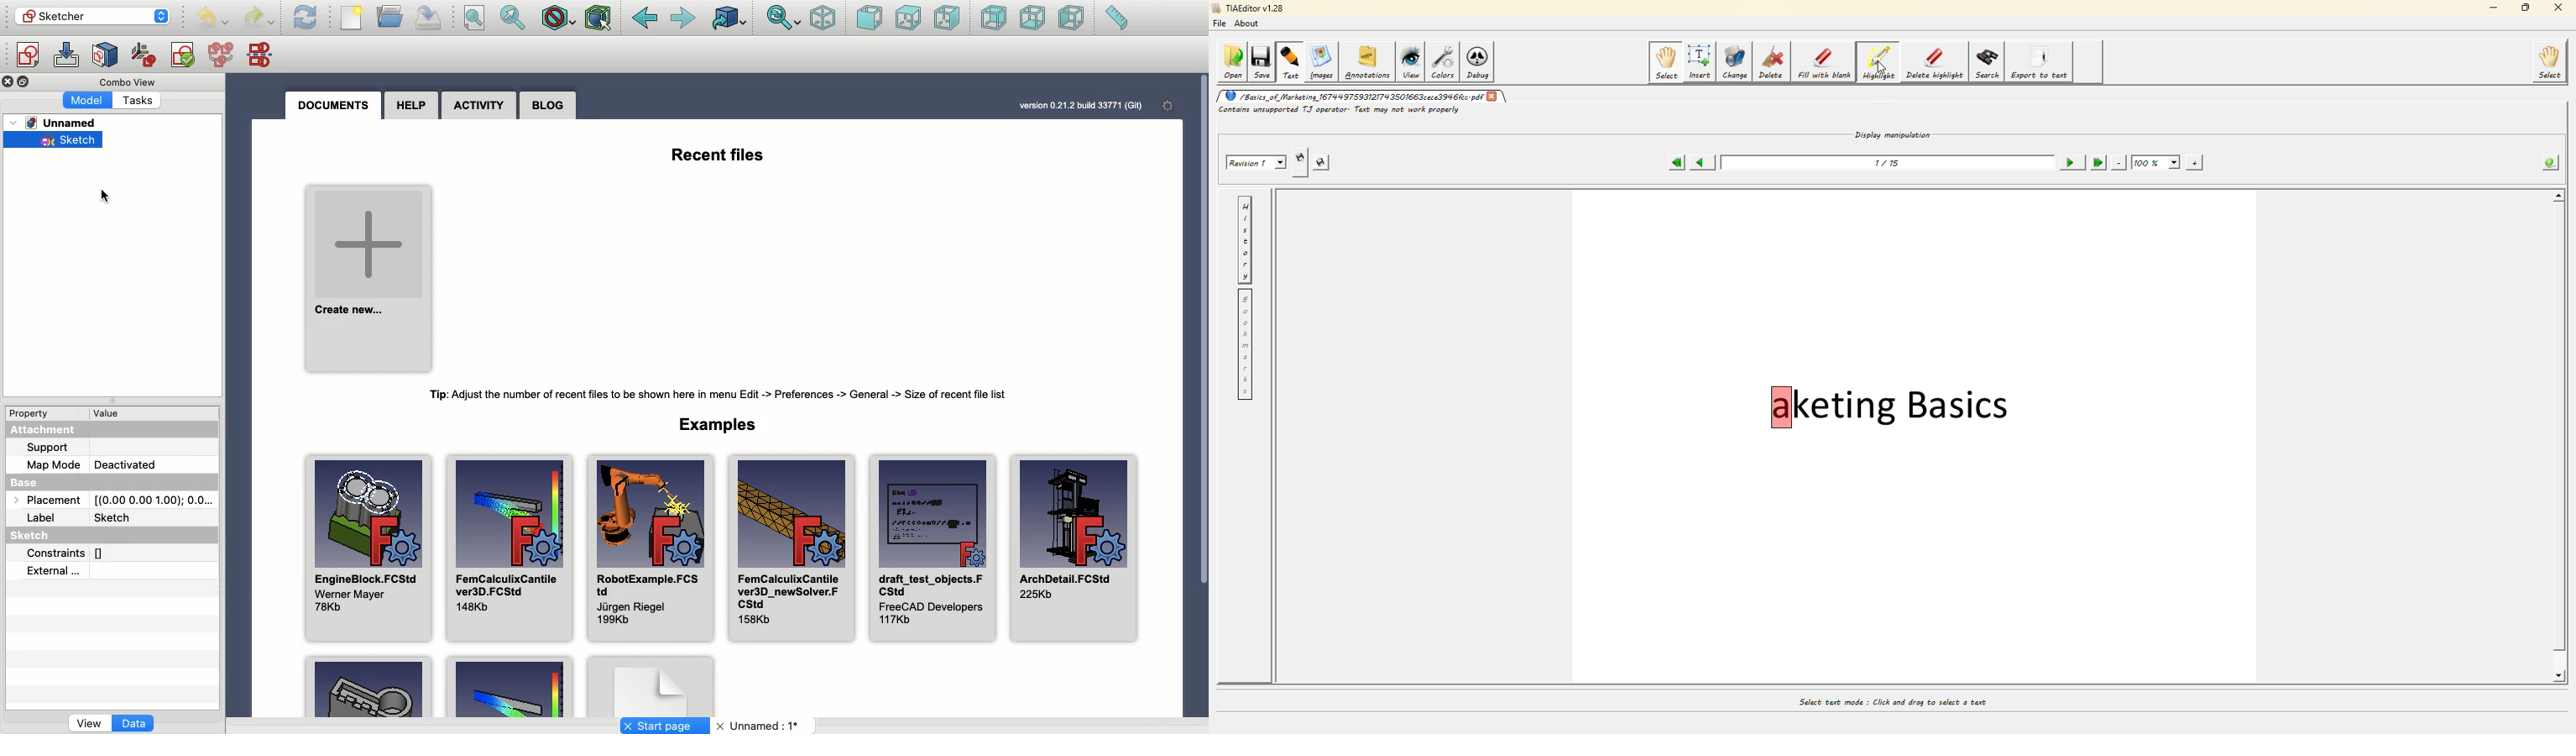  I want to click on Undo, so click(212, 19).